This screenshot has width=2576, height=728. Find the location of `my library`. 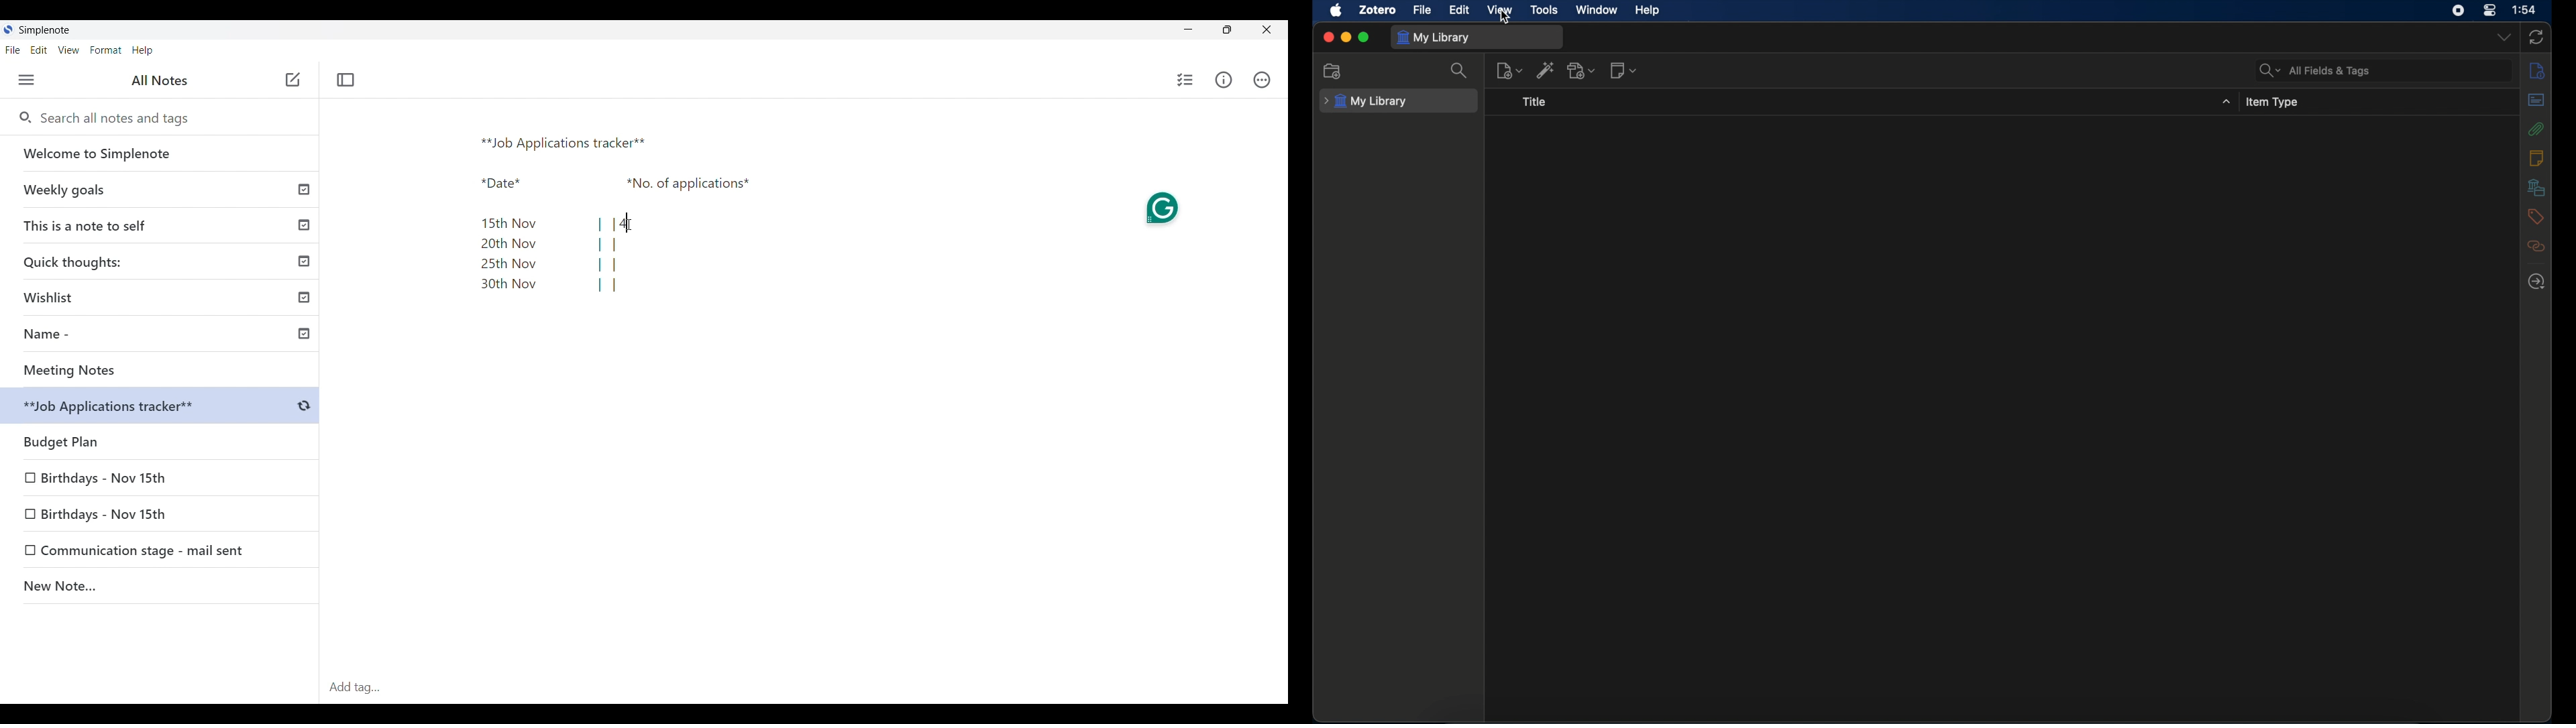

my library is located at coordinates (1368, 101).